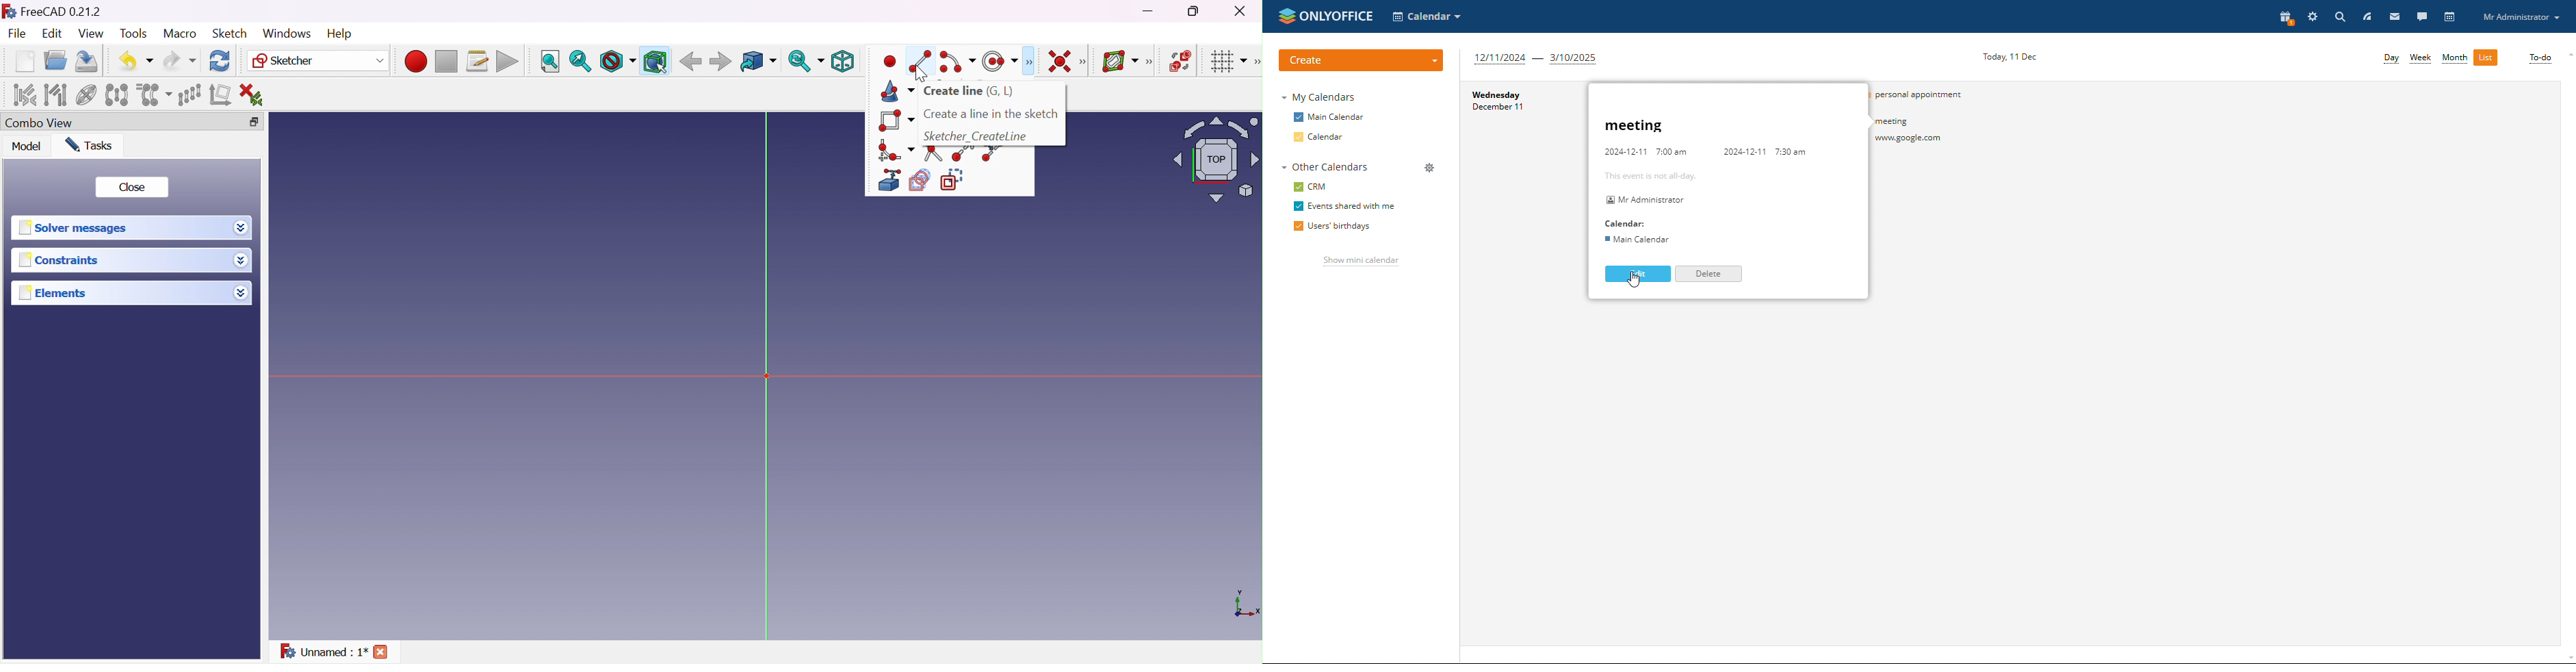 This screenshot has height=672, width=2576. Describe the element at coordinates (2368, 16) in the screenshot. I see `feed` at that location.